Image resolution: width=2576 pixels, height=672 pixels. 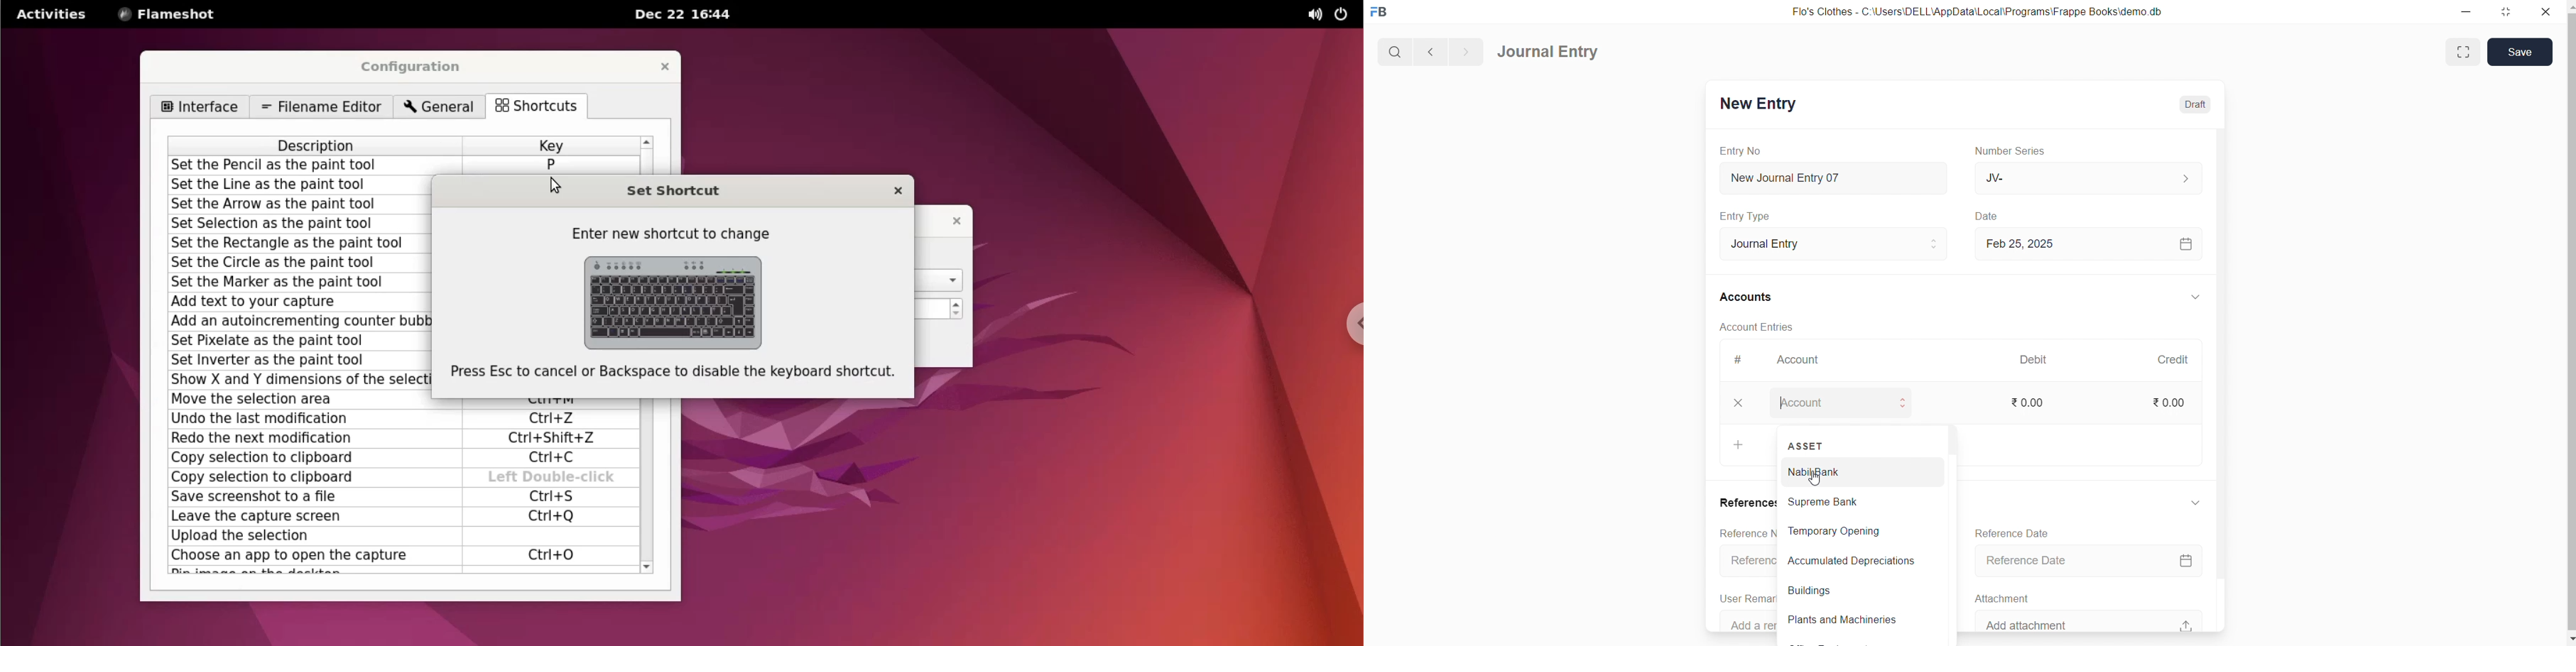 What do you see at coordinates (1993, 216) in the screenshot?
I see `Date` at bounding box center [1993, 216].